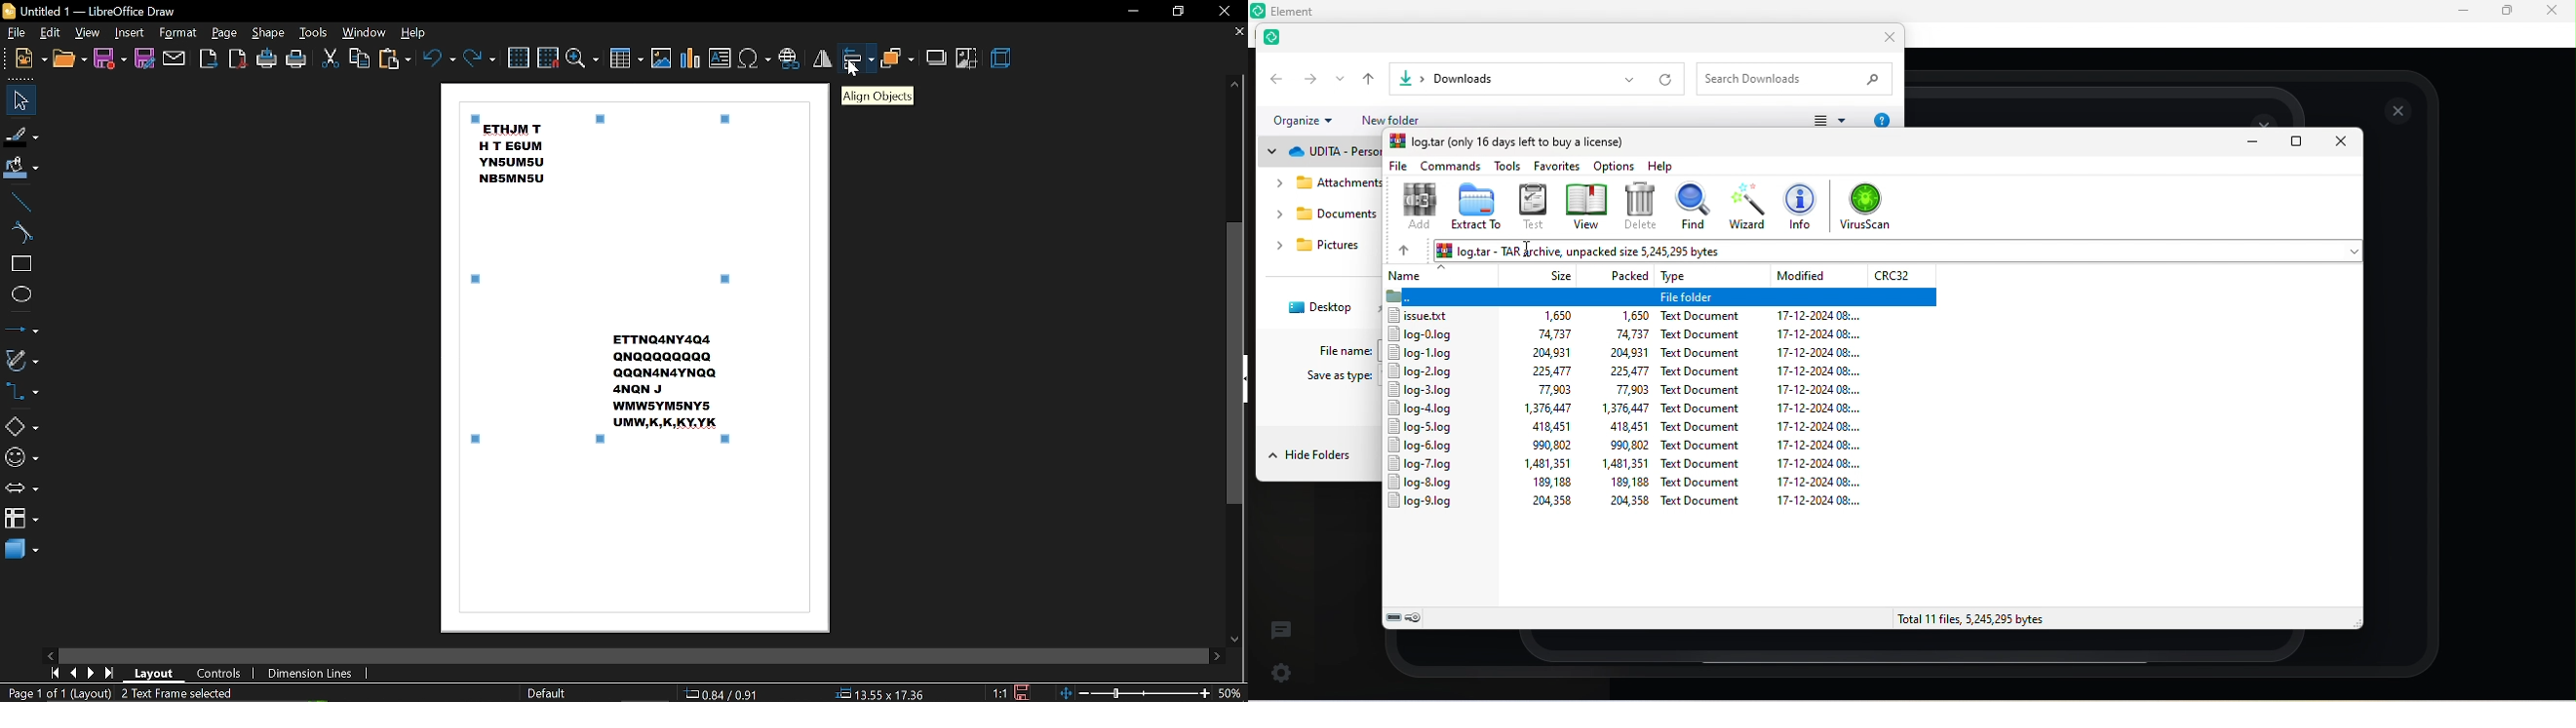 This screenshot has width=2576, height=728. I want to click on basic shapes, so click(22, 425).